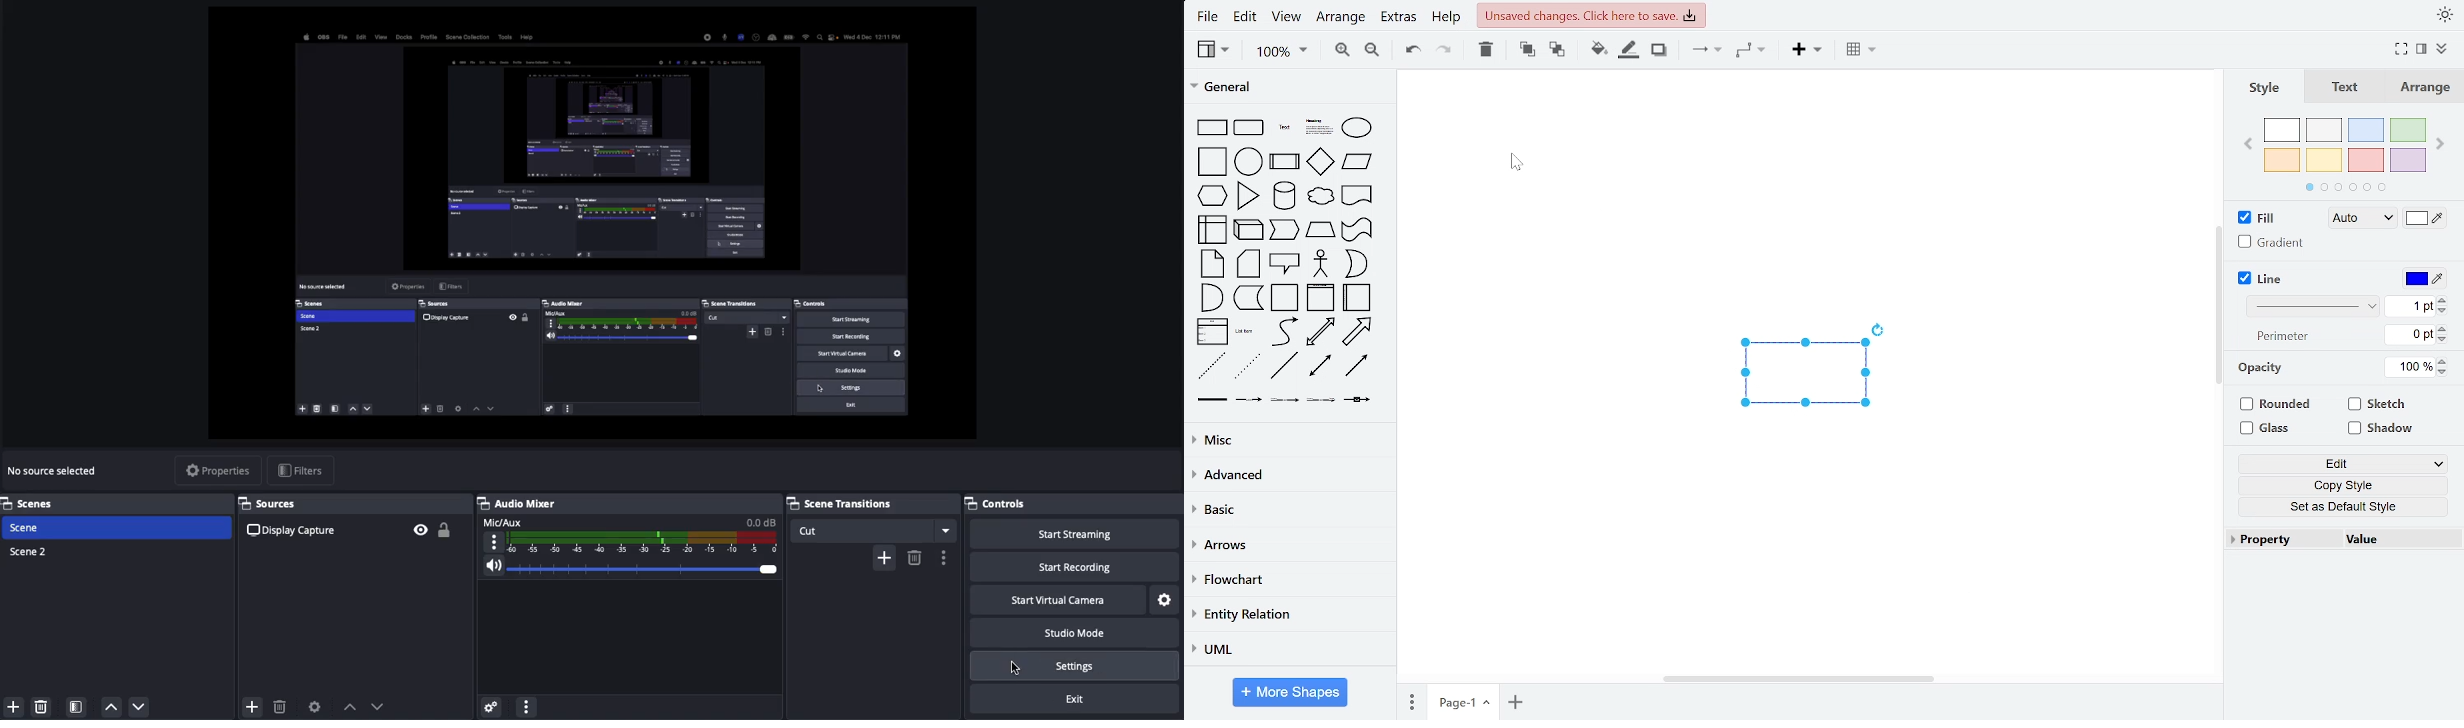 The image size is (2464, 728). Describe the element at coordinates (2426, 87) in the screenshot. I see `arrange` at that location.